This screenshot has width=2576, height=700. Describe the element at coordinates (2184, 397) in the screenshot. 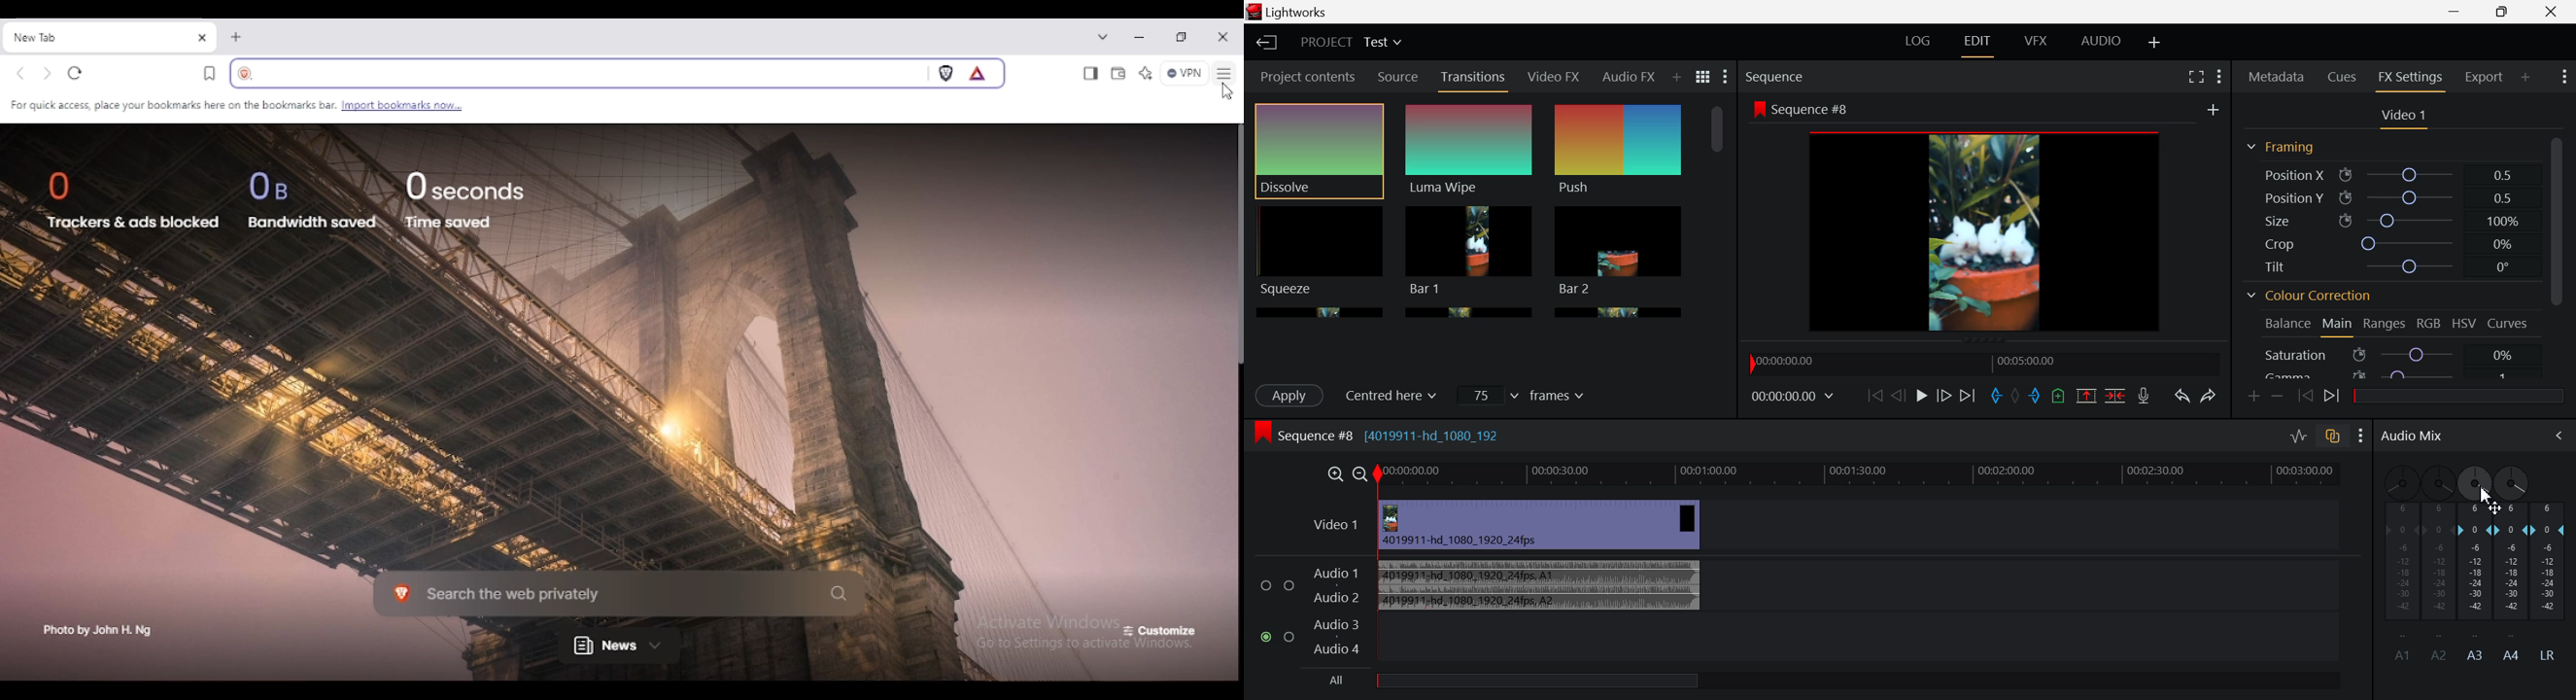

I see `Undo` at that location.